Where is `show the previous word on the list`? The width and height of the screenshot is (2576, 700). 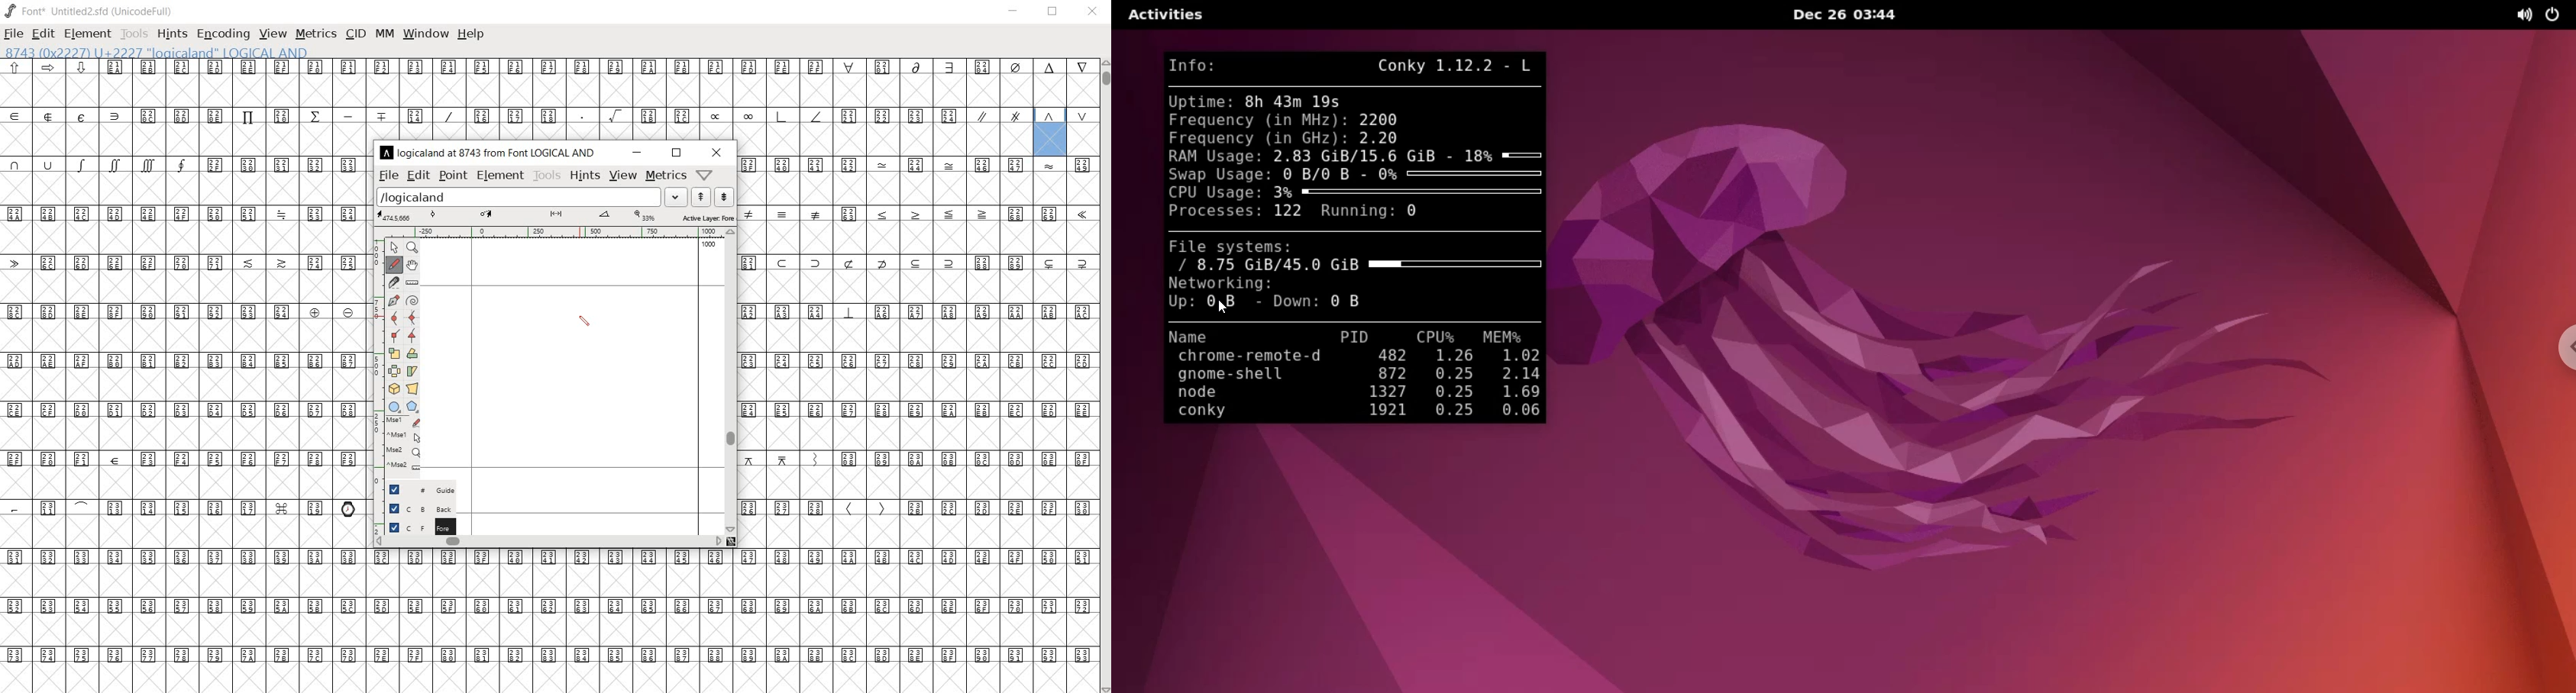 show the previous word on the list is located at coordinates (724, 198).